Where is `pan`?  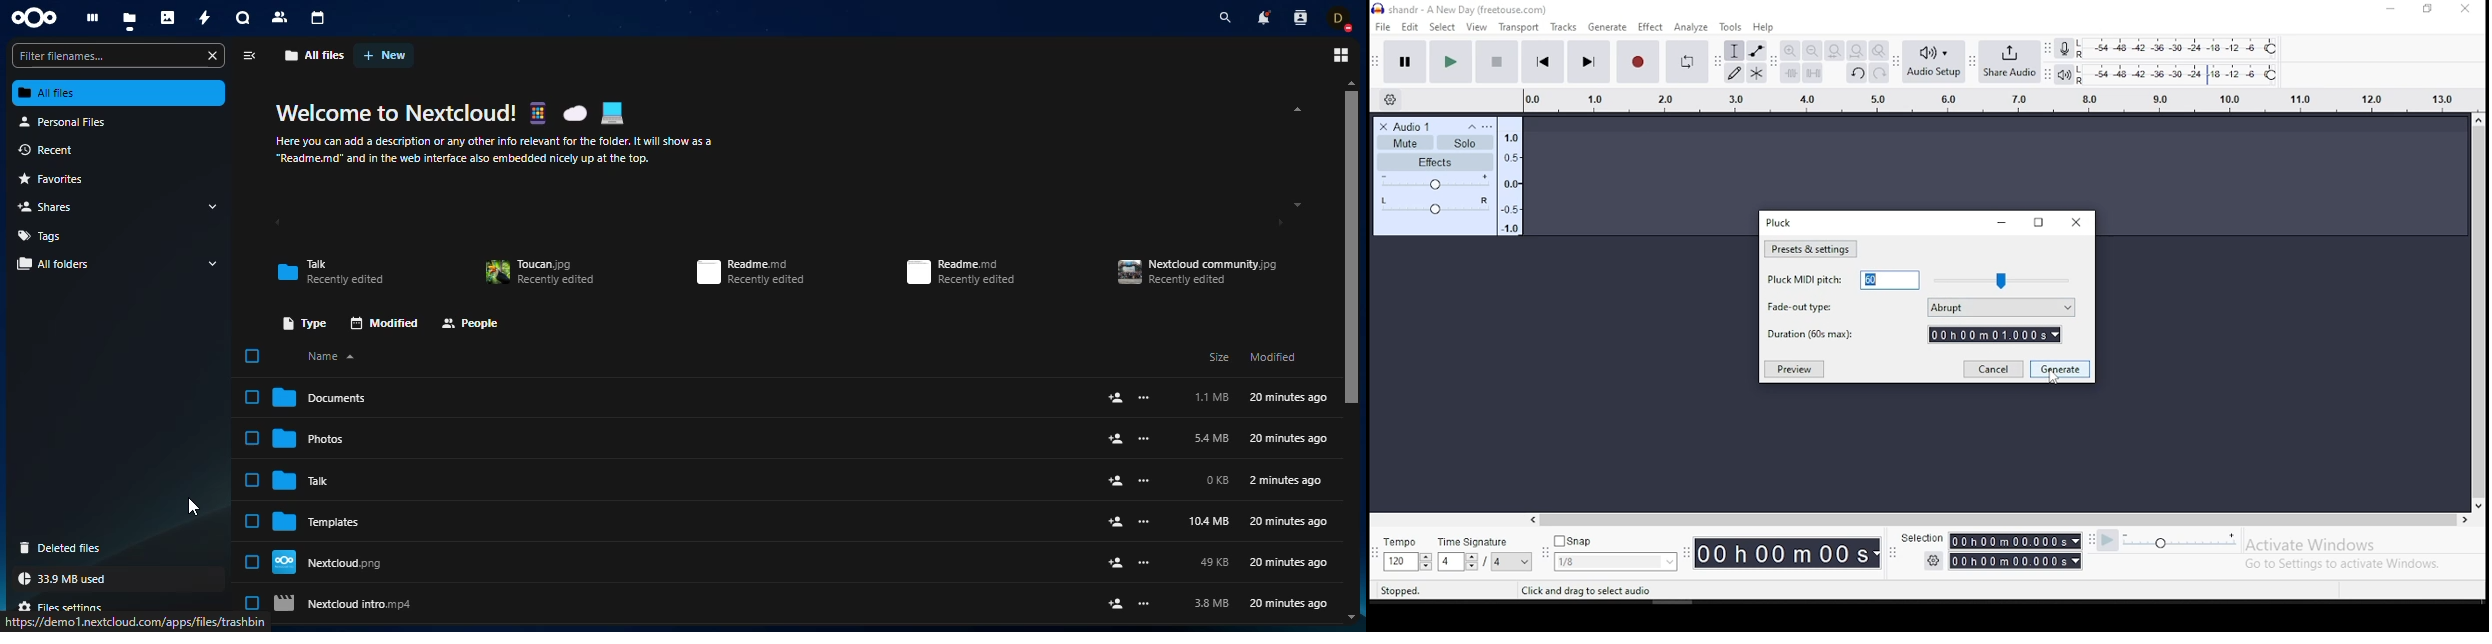
pan is located at coordinates (1434, 204).